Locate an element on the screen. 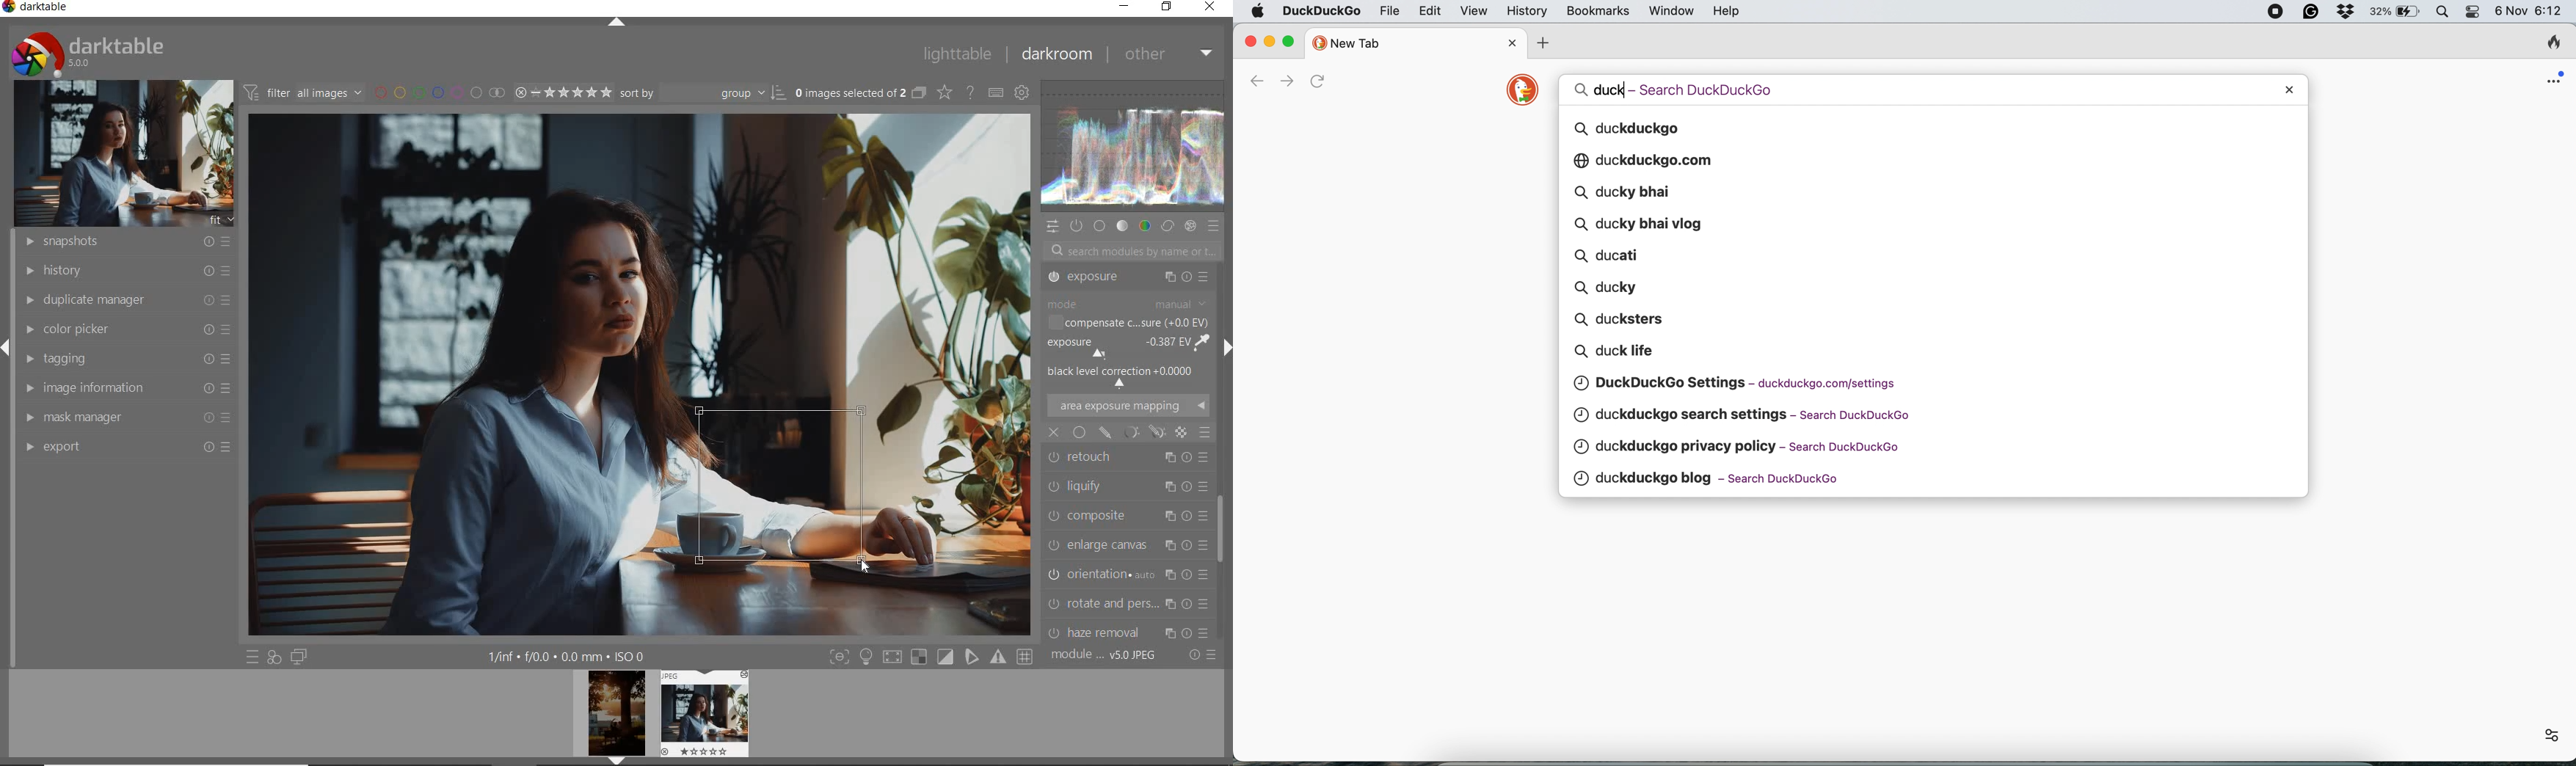 Image resolution: width=2576 pixels, height=784 pixels. MODULE ORDER is located at coordinates (1105, 656).